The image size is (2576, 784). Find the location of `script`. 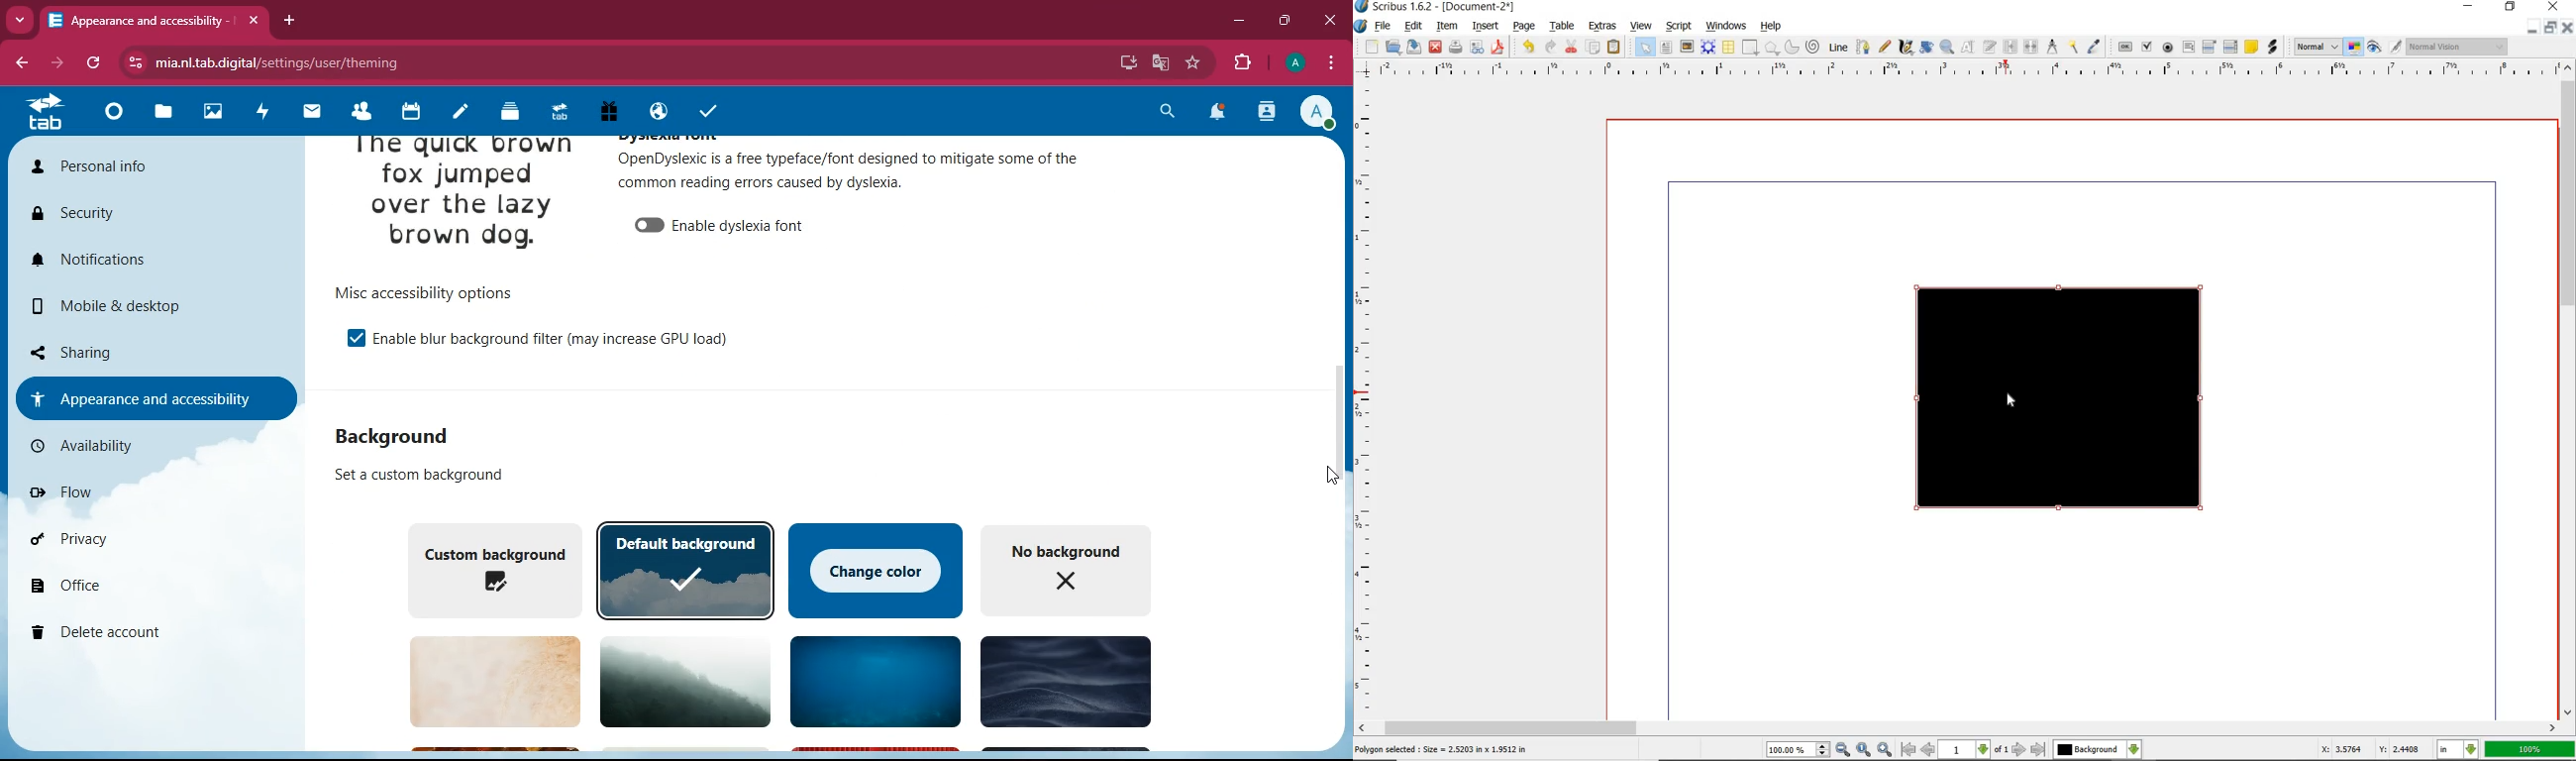

script is located at coordinates (1680, 26).